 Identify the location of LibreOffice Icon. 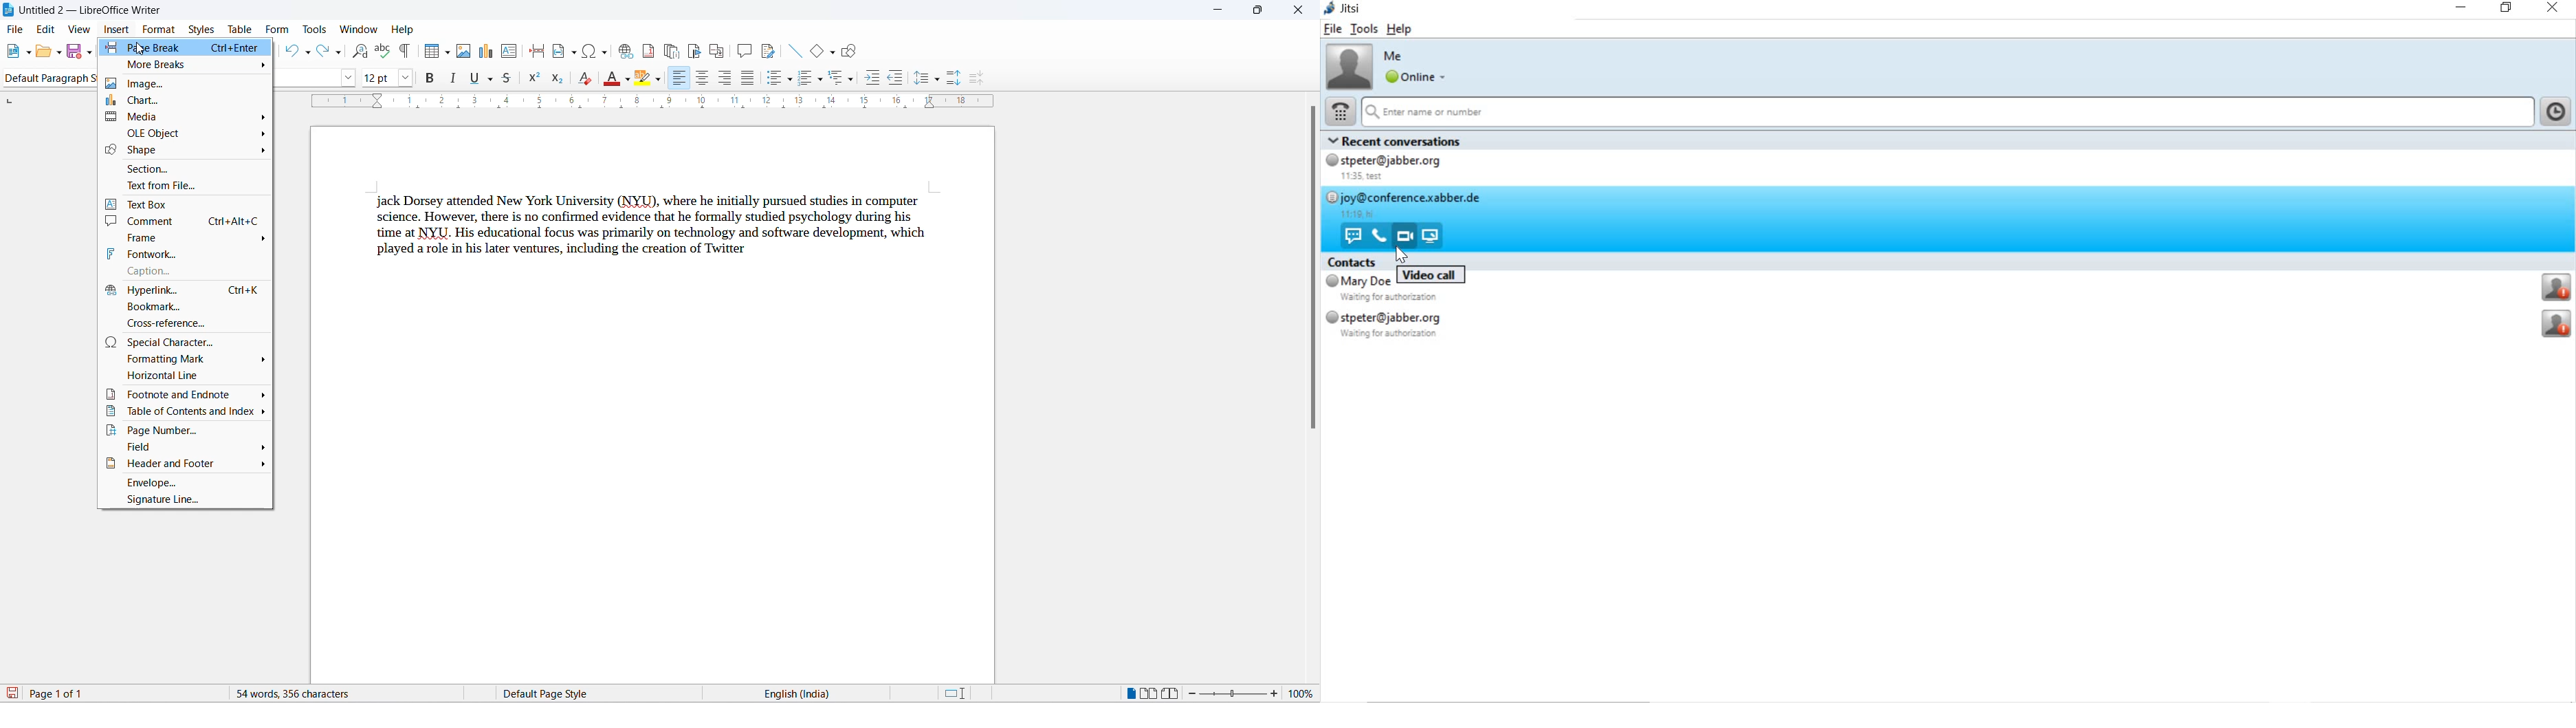
(8, 10).